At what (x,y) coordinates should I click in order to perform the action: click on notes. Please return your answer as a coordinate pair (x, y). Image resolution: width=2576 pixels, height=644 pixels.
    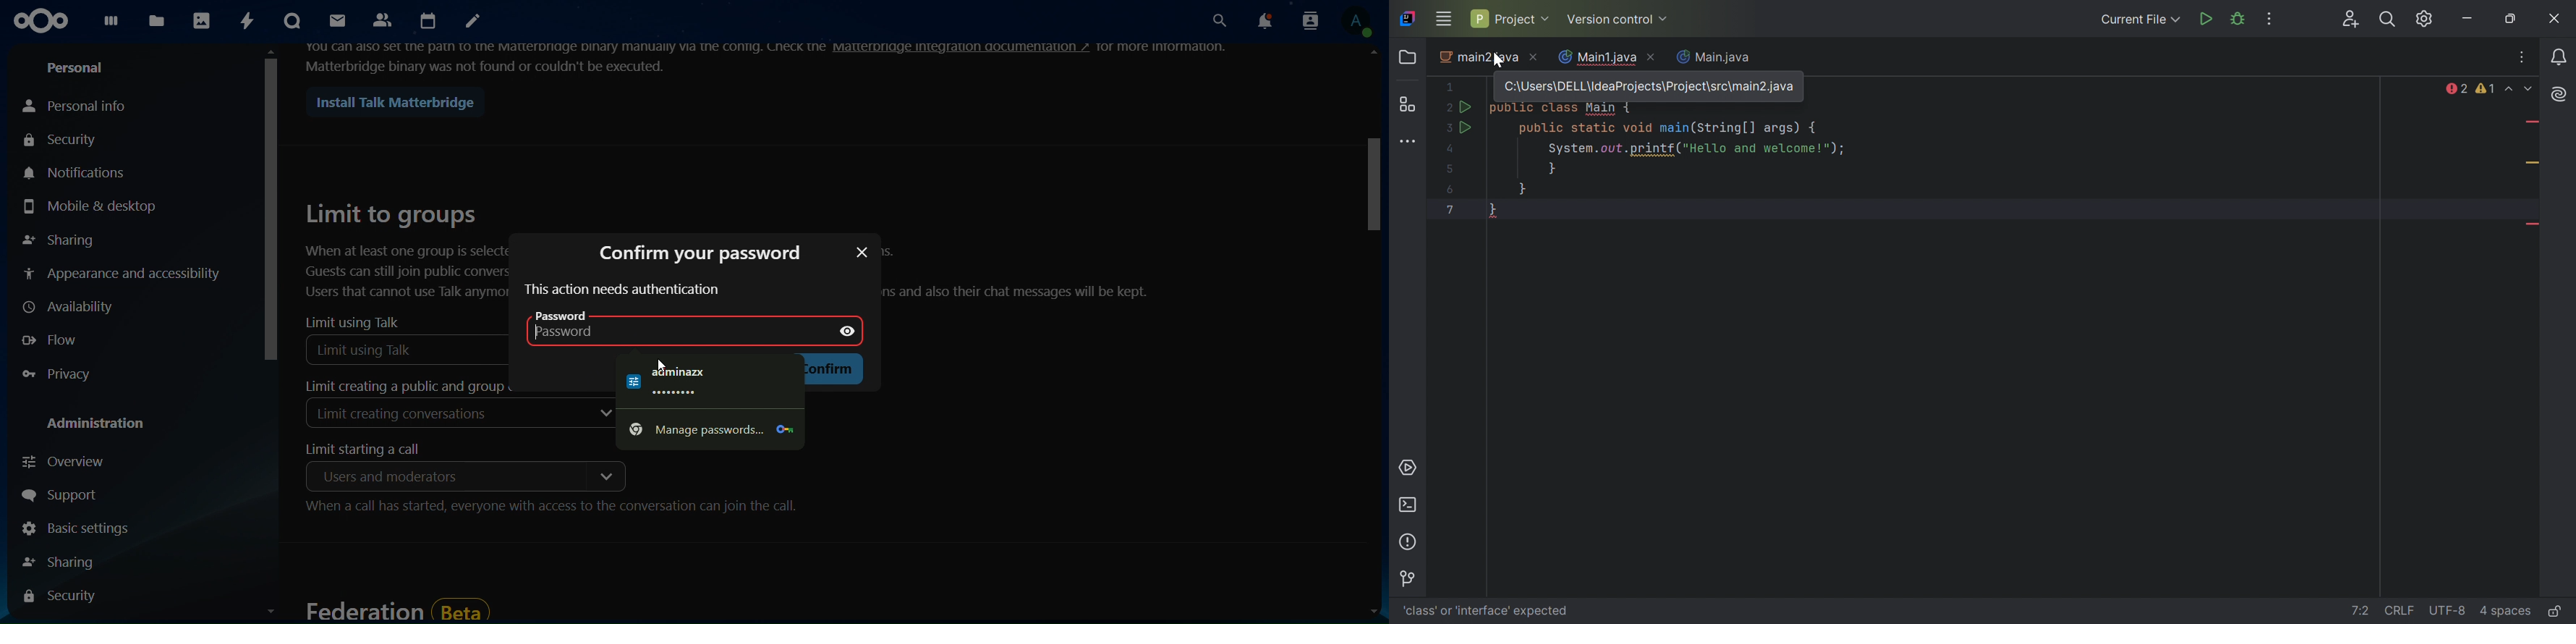
    Looking at the image, I should click on (475, 22).